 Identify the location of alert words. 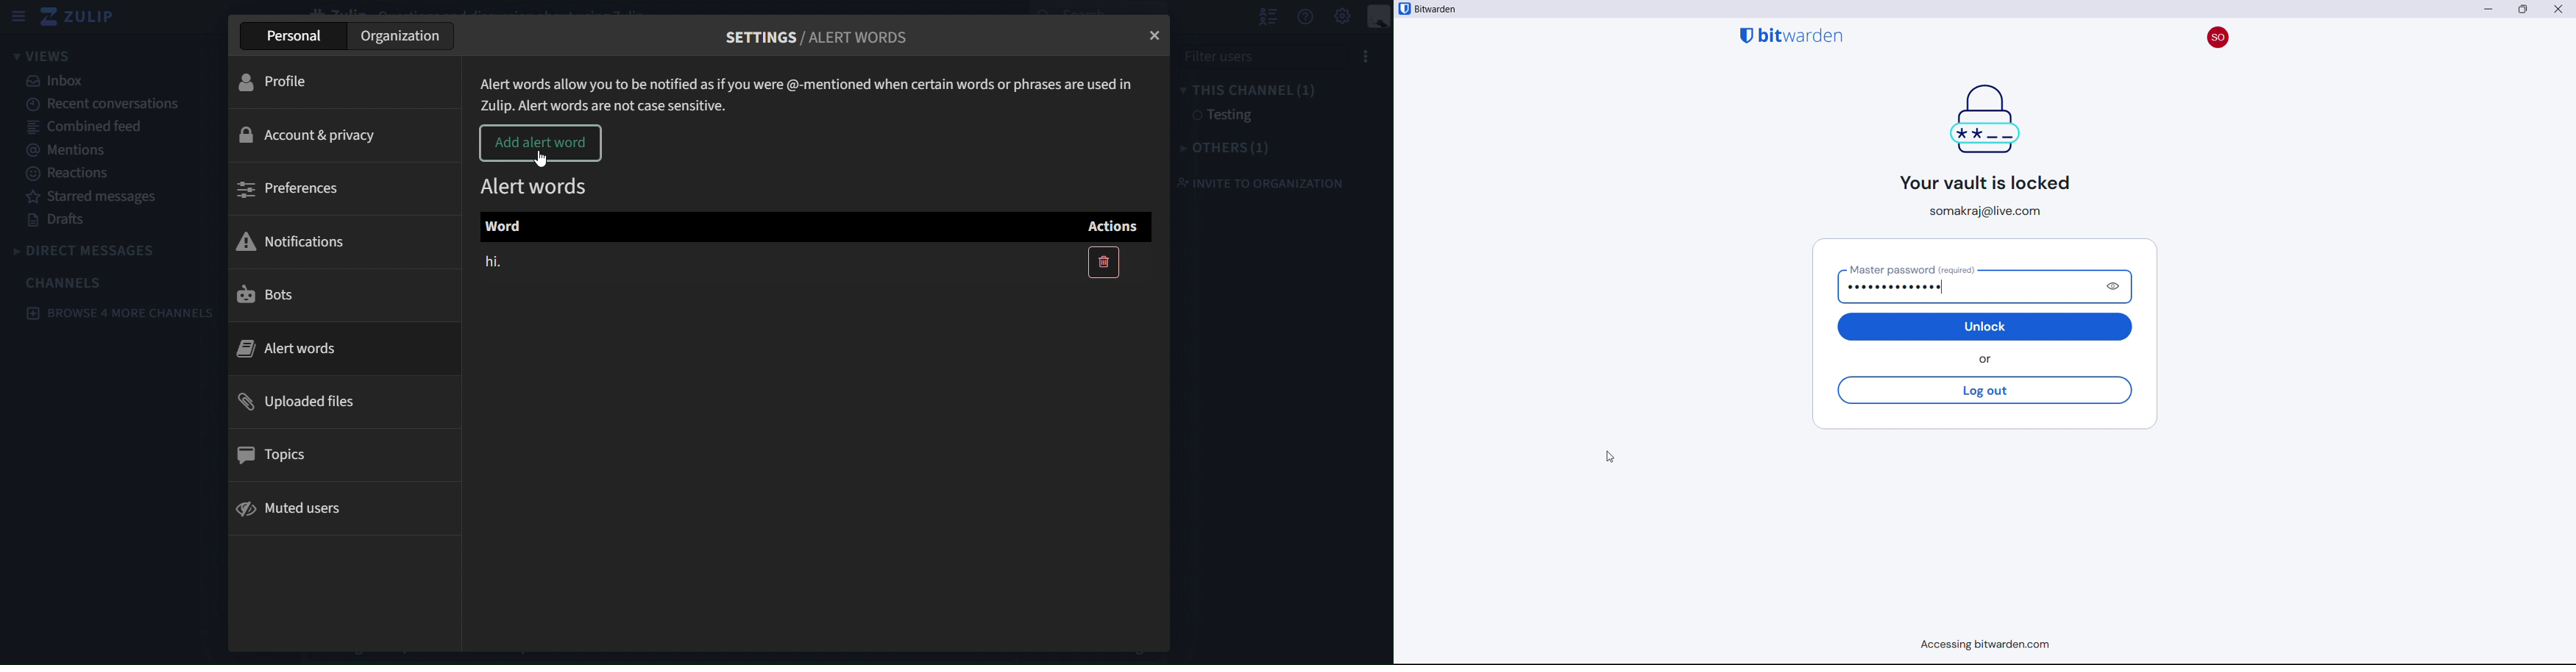
(313, 346).